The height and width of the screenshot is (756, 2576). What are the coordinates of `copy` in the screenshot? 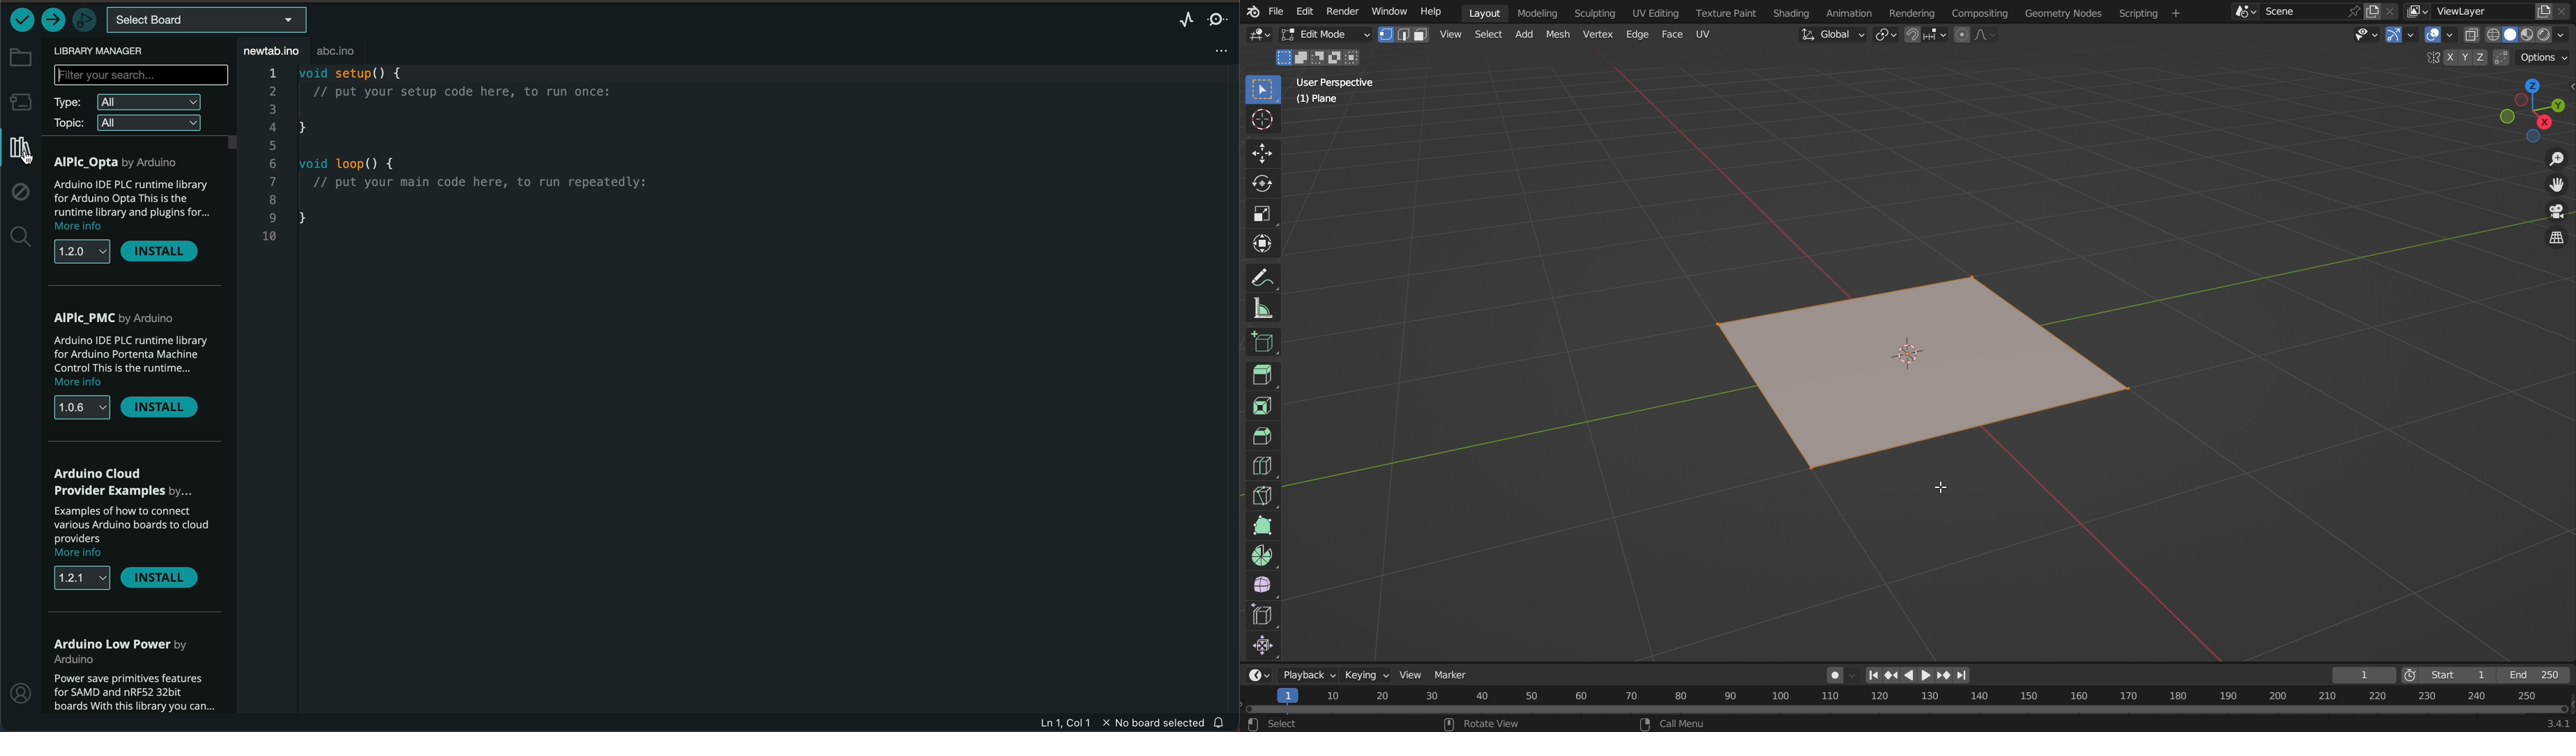 It's located at (2545, 13).